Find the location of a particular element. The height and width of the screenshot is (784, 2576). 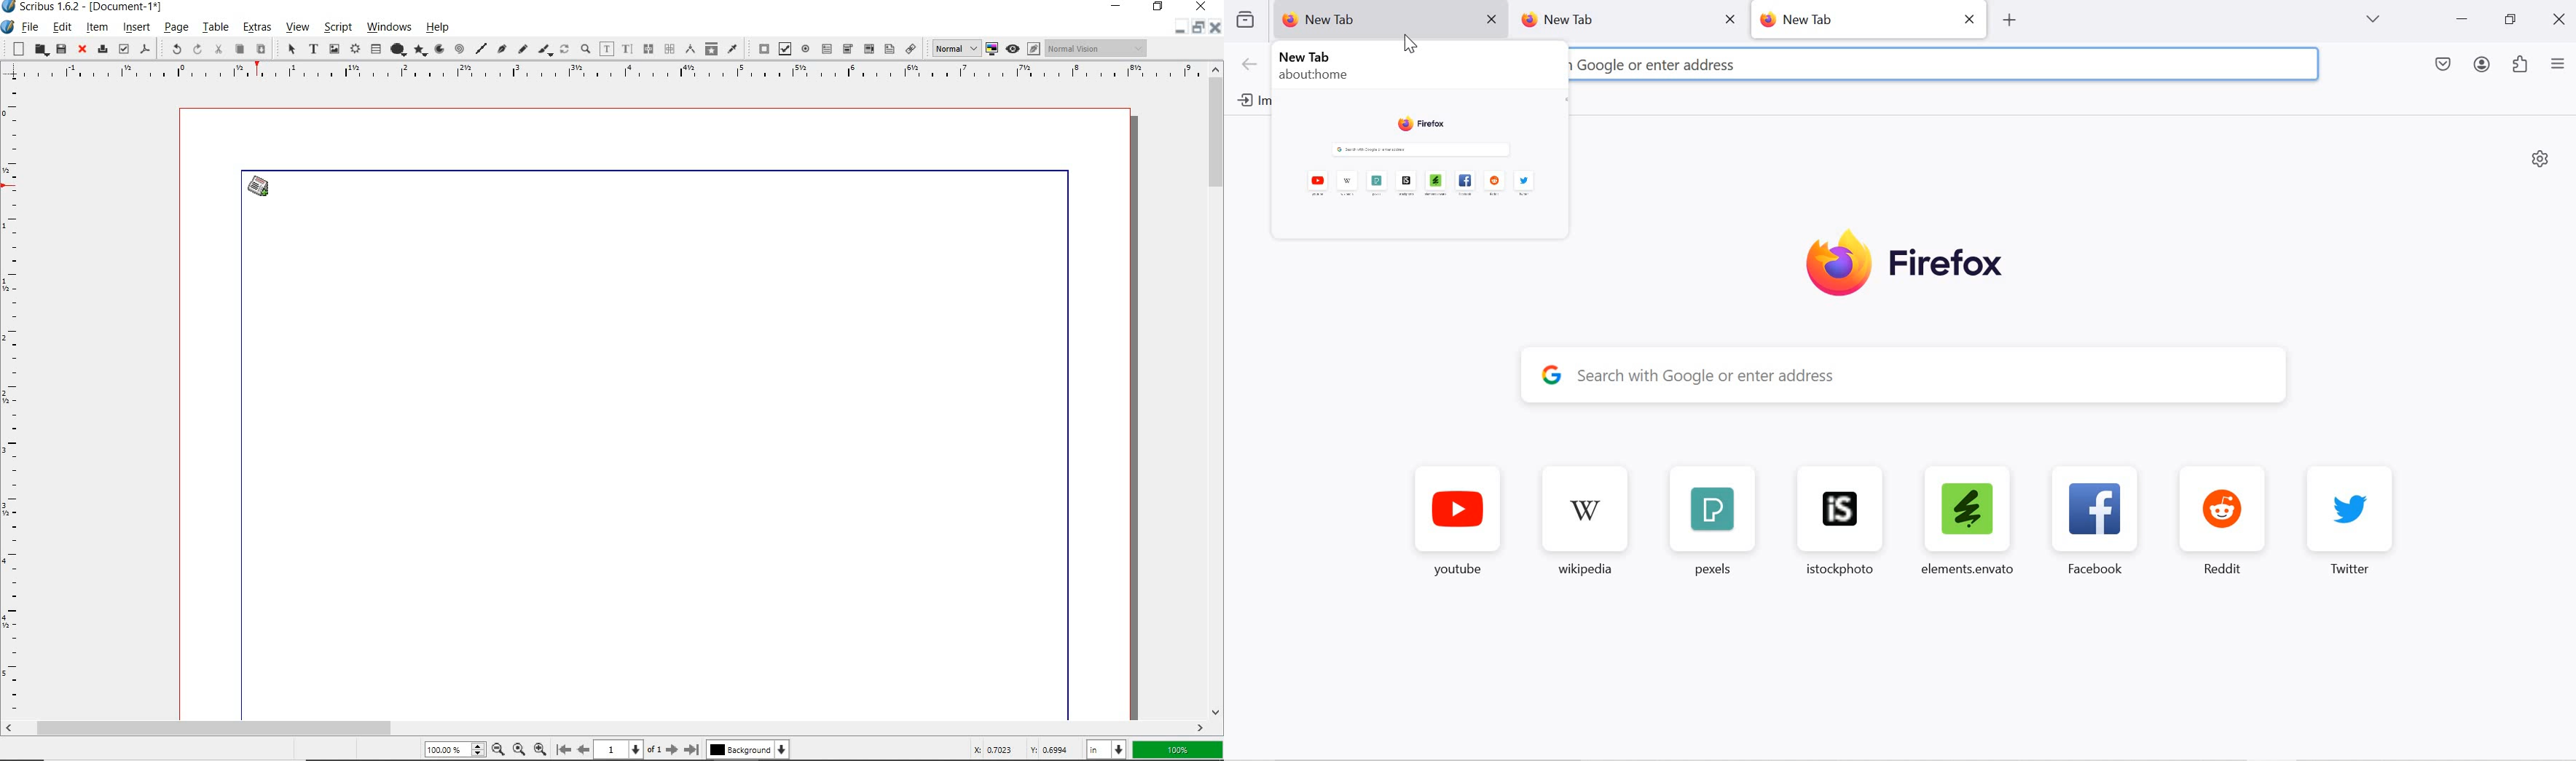

page is located at coordinates (176, 28).